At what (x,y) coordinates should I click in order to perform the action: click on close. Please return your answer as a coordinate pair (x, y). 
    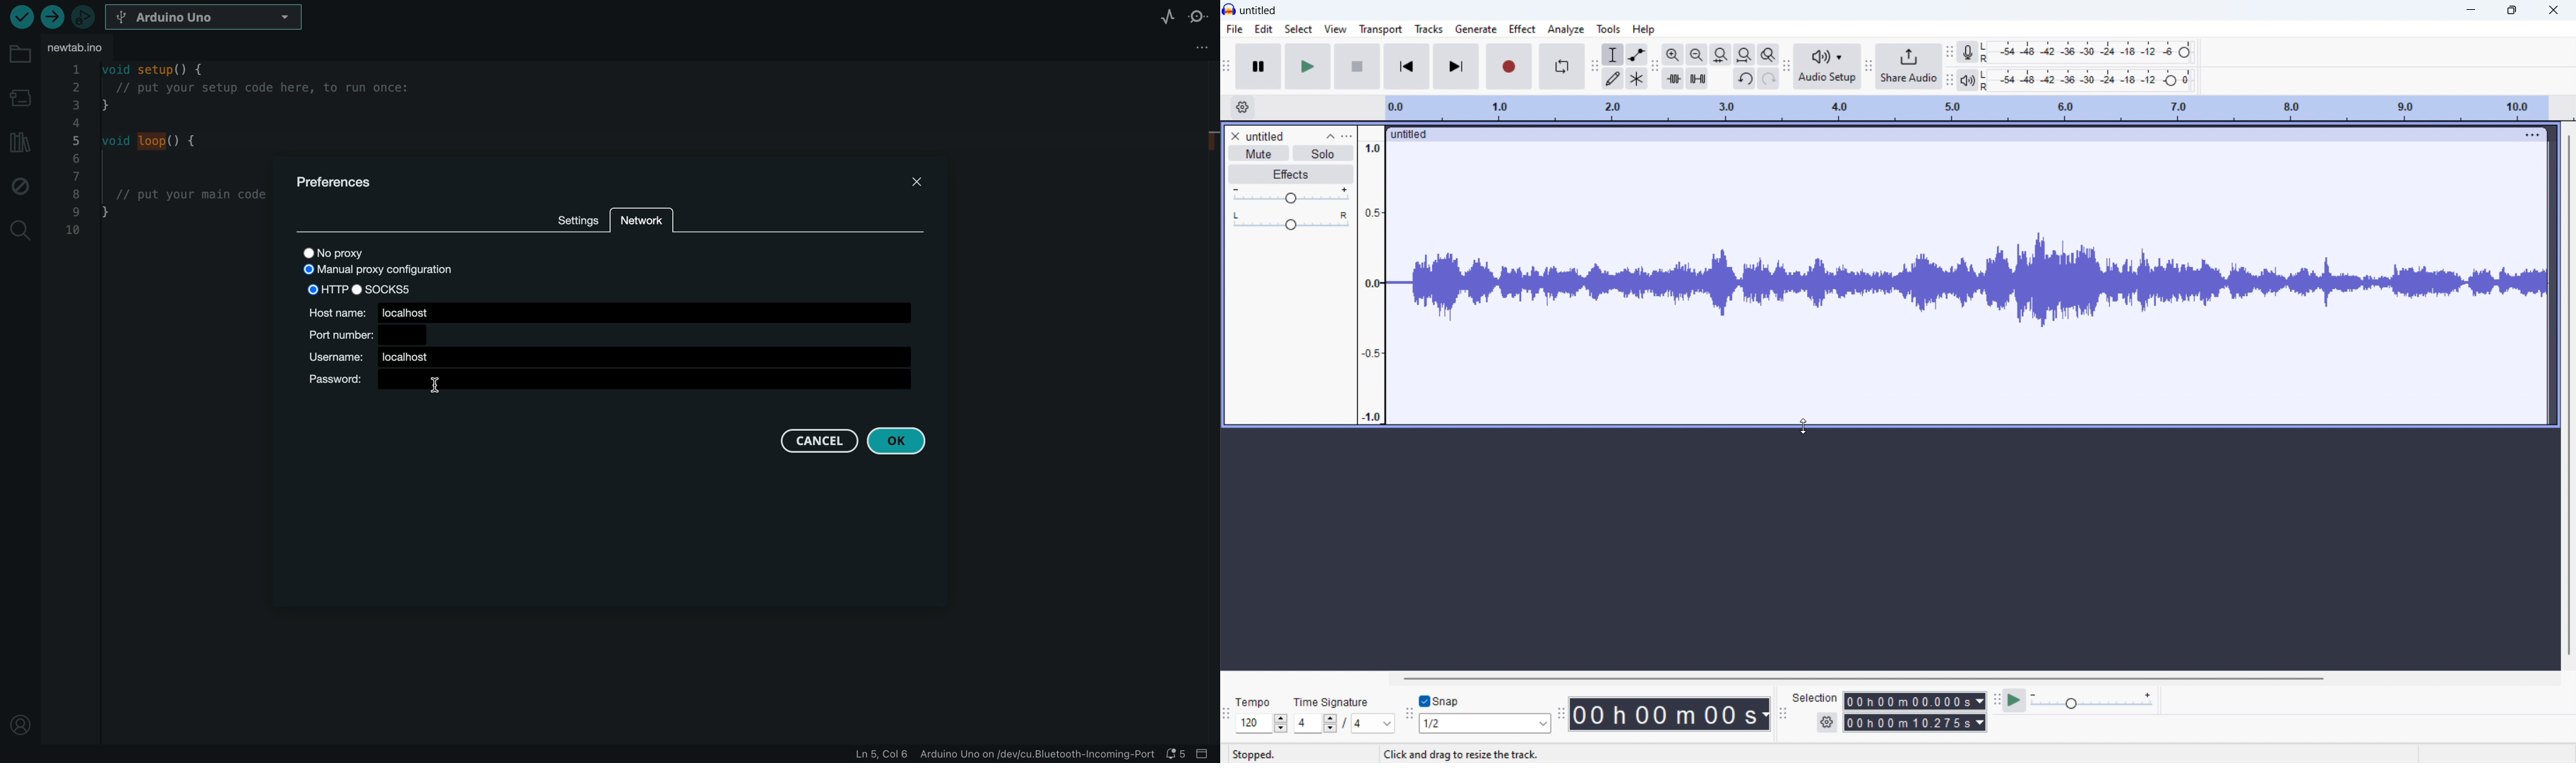
    Looking at the image, I should click on (2555, 11).